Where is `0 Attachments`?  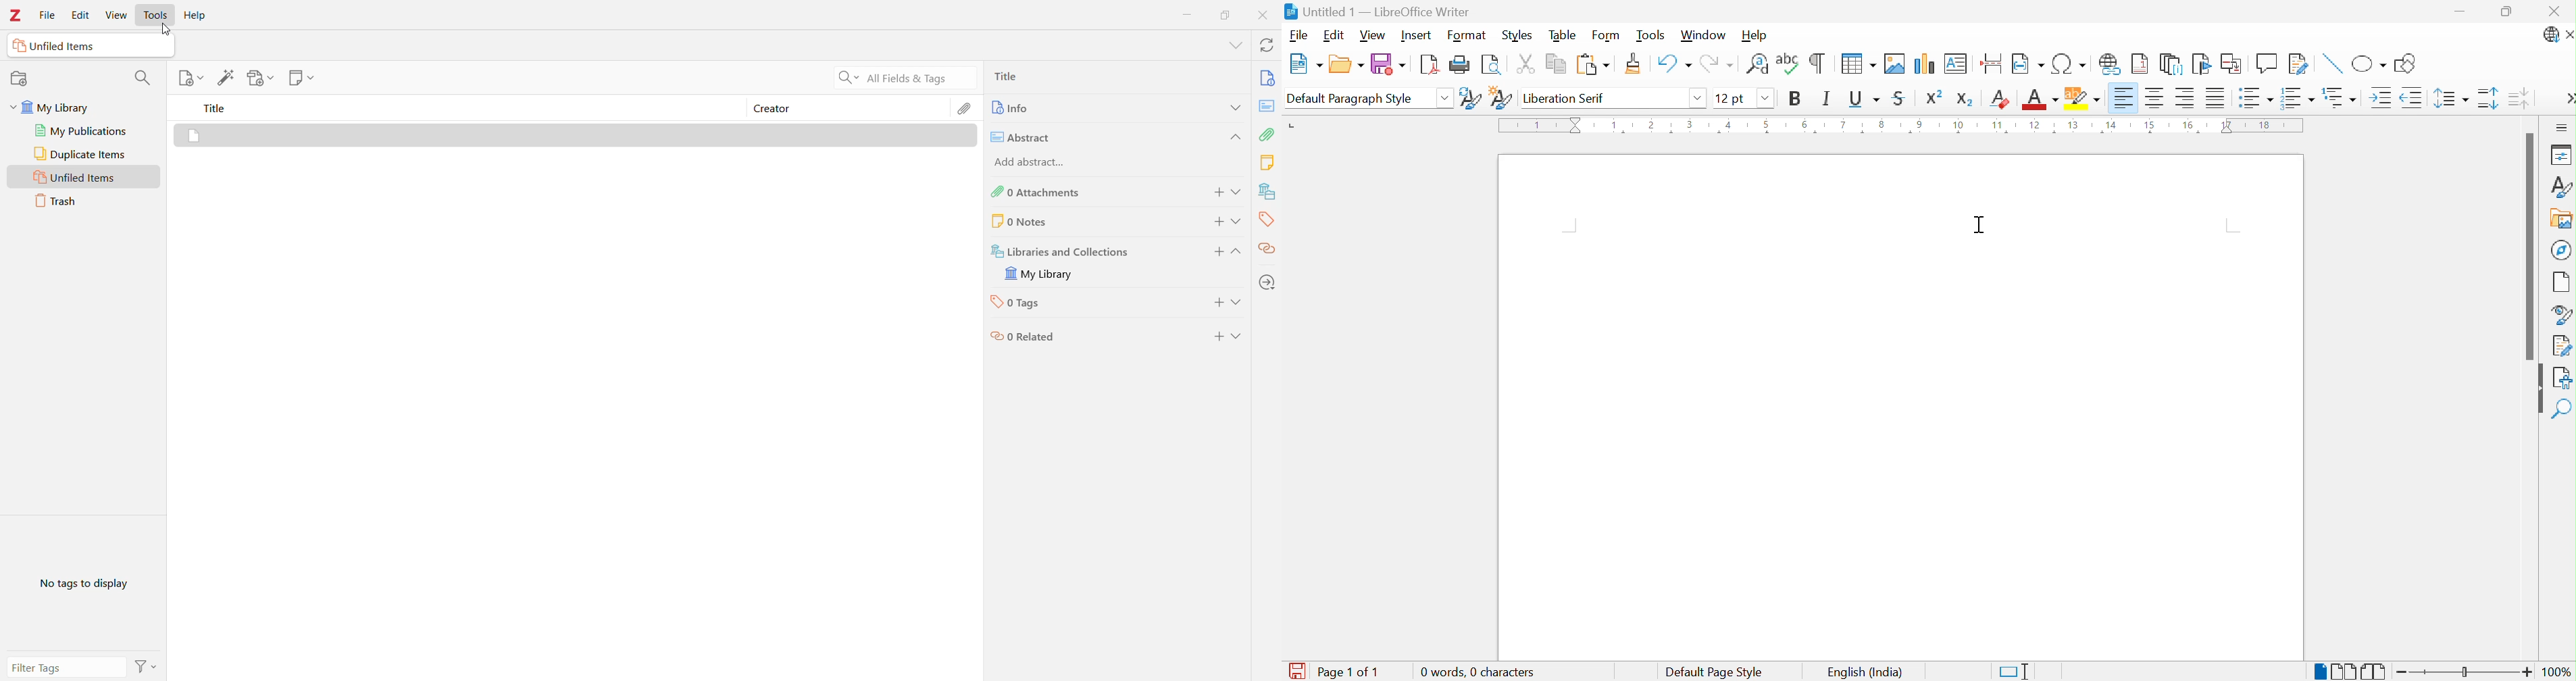 0 Attachments is located at coordinates (1082, 192).